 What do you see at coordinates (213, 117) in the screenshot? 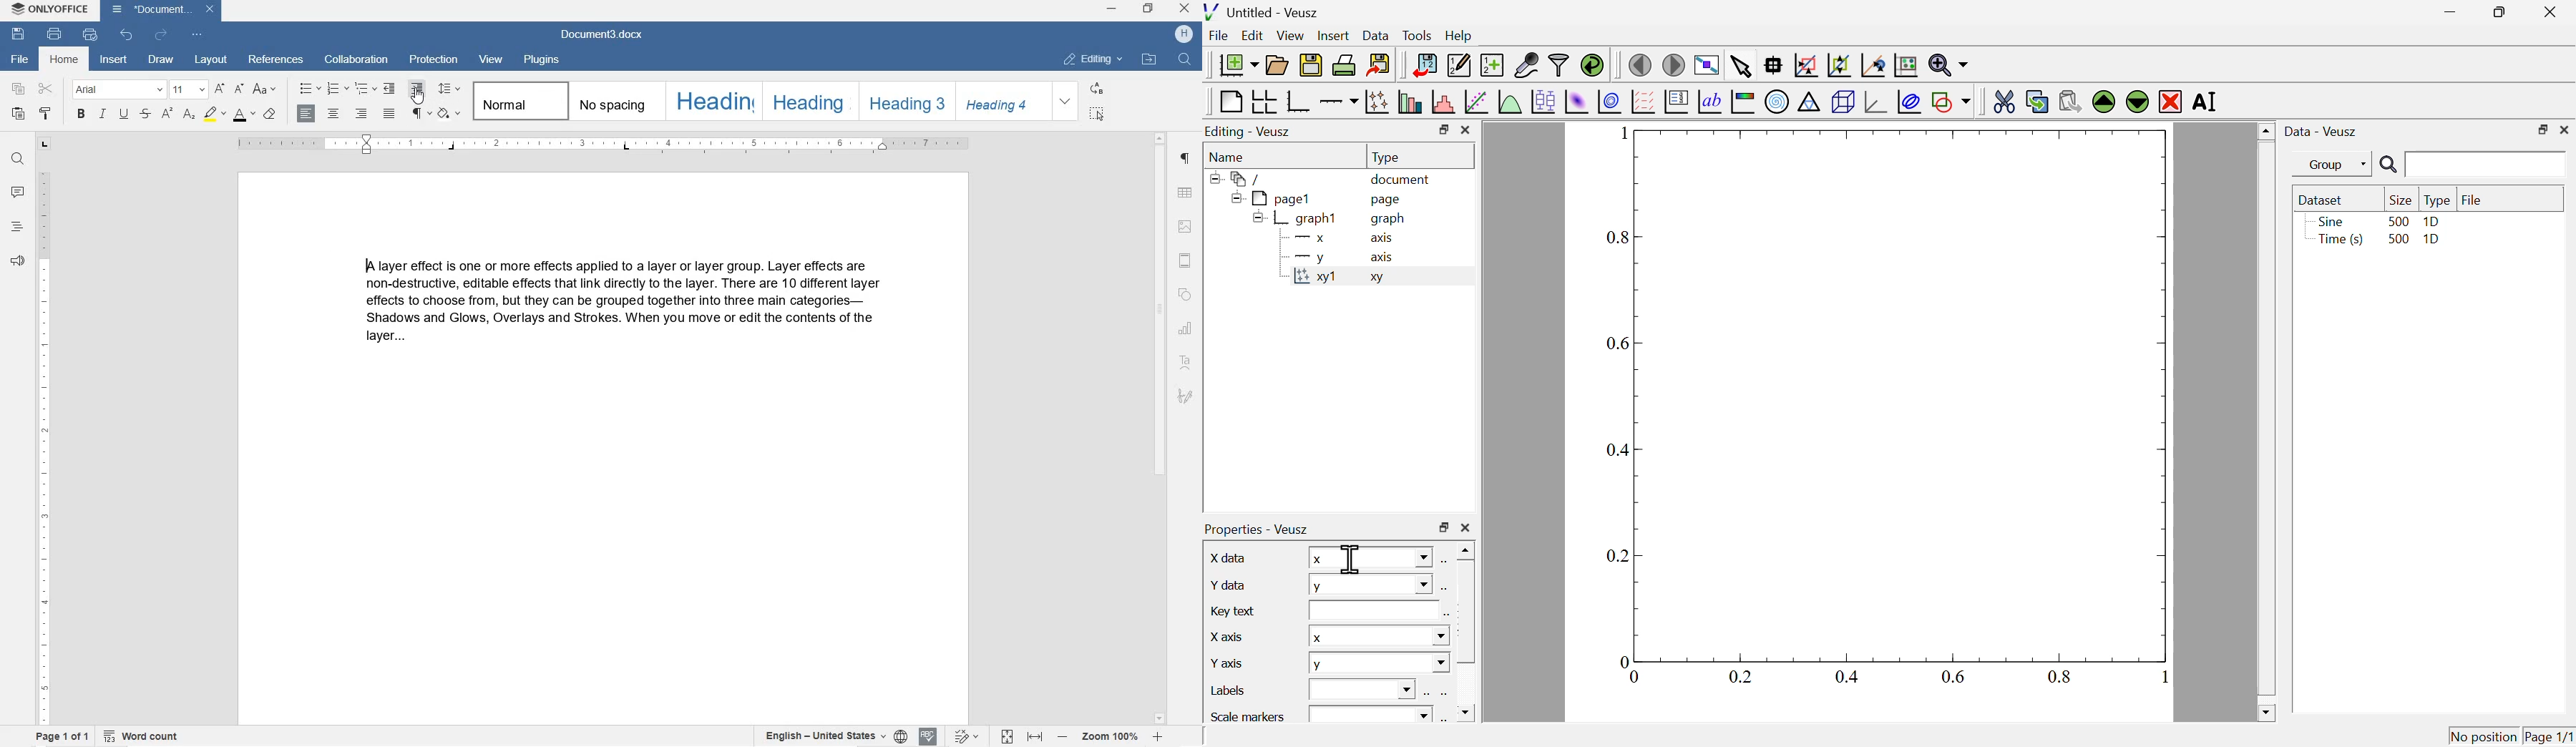
I see `HIGHLIGHT COLOR` at bounding box center [213, 117].